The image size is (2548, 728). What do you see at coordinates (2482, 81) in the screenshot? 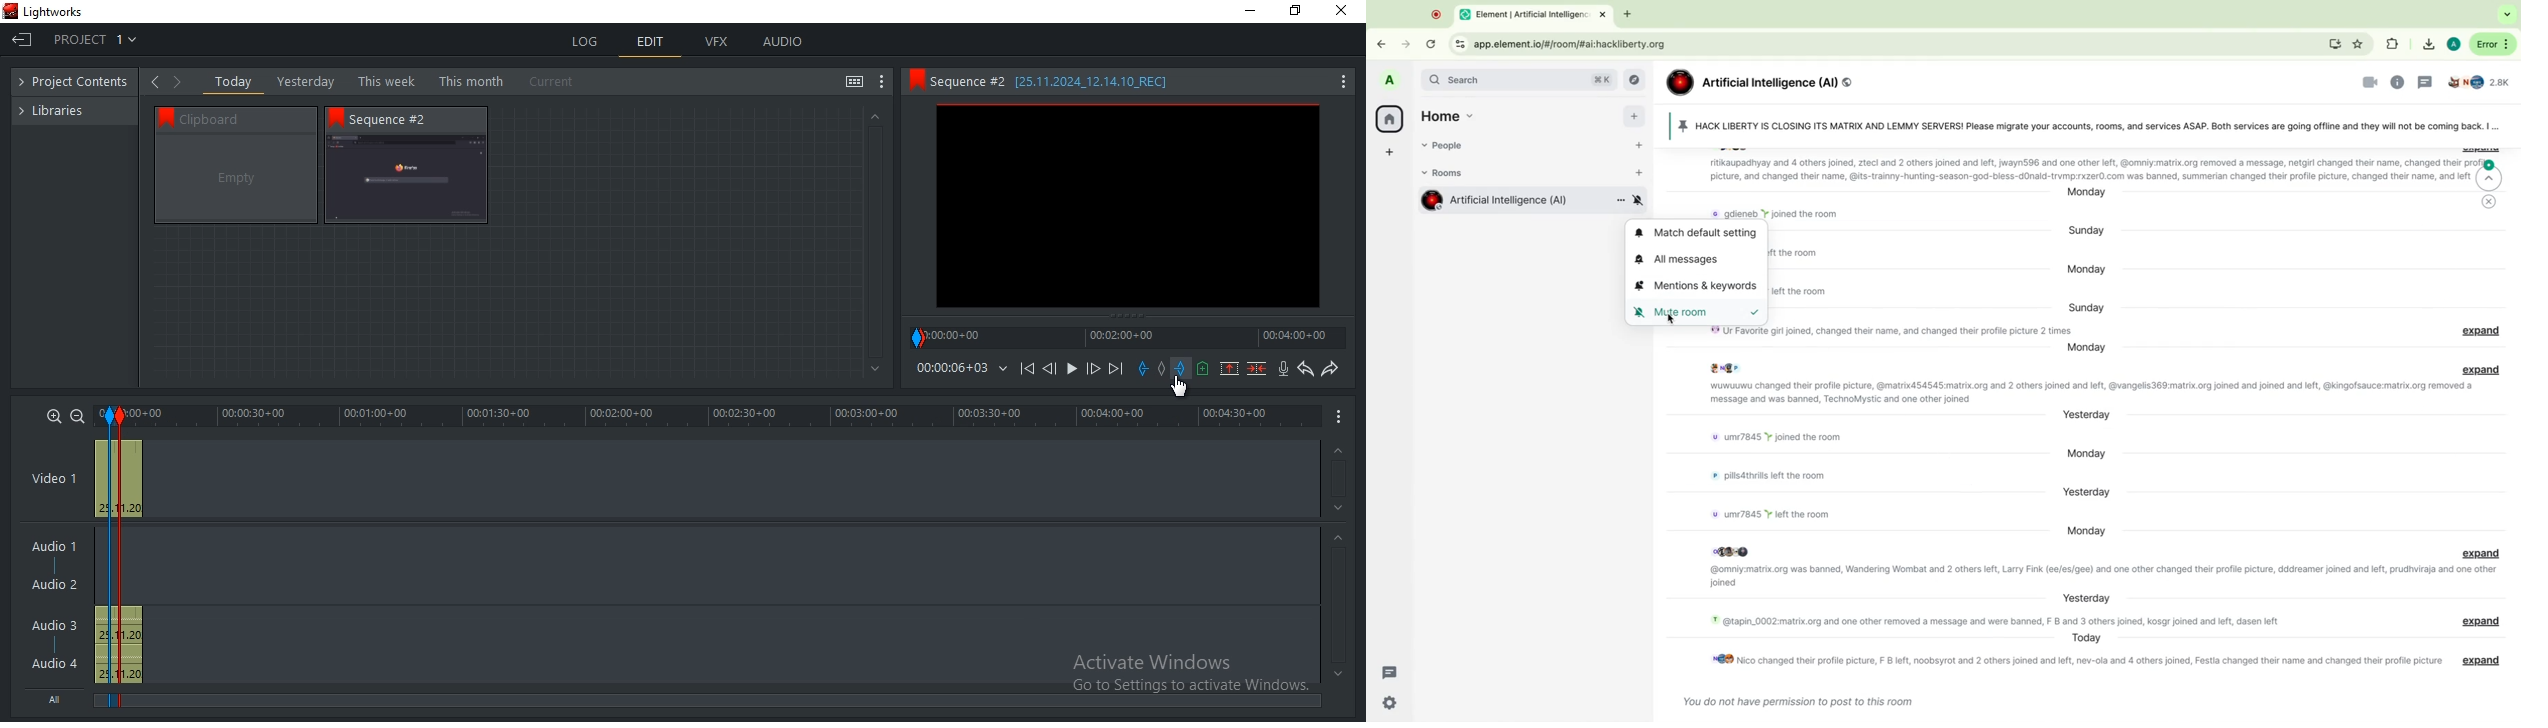
I see `people` at bounding box center [2482, 81].